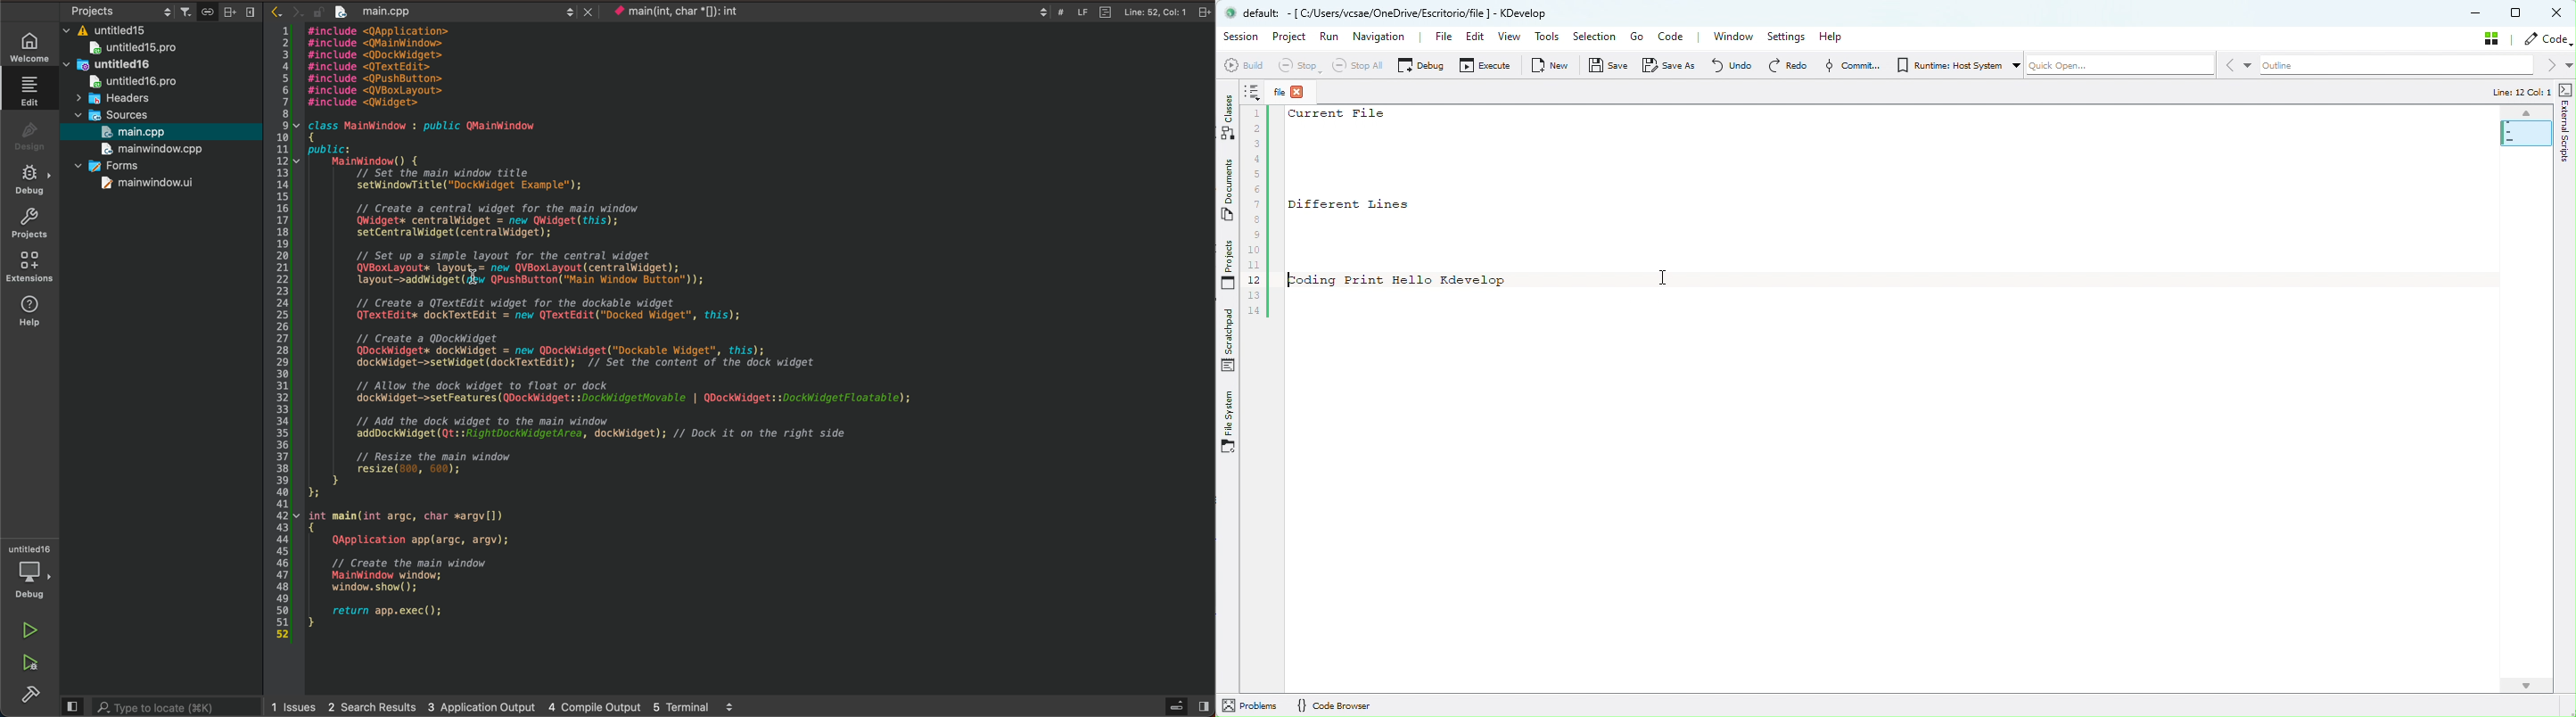 This screenshot has height=728, width=2576. I want to click on sources, so click(120, 113).